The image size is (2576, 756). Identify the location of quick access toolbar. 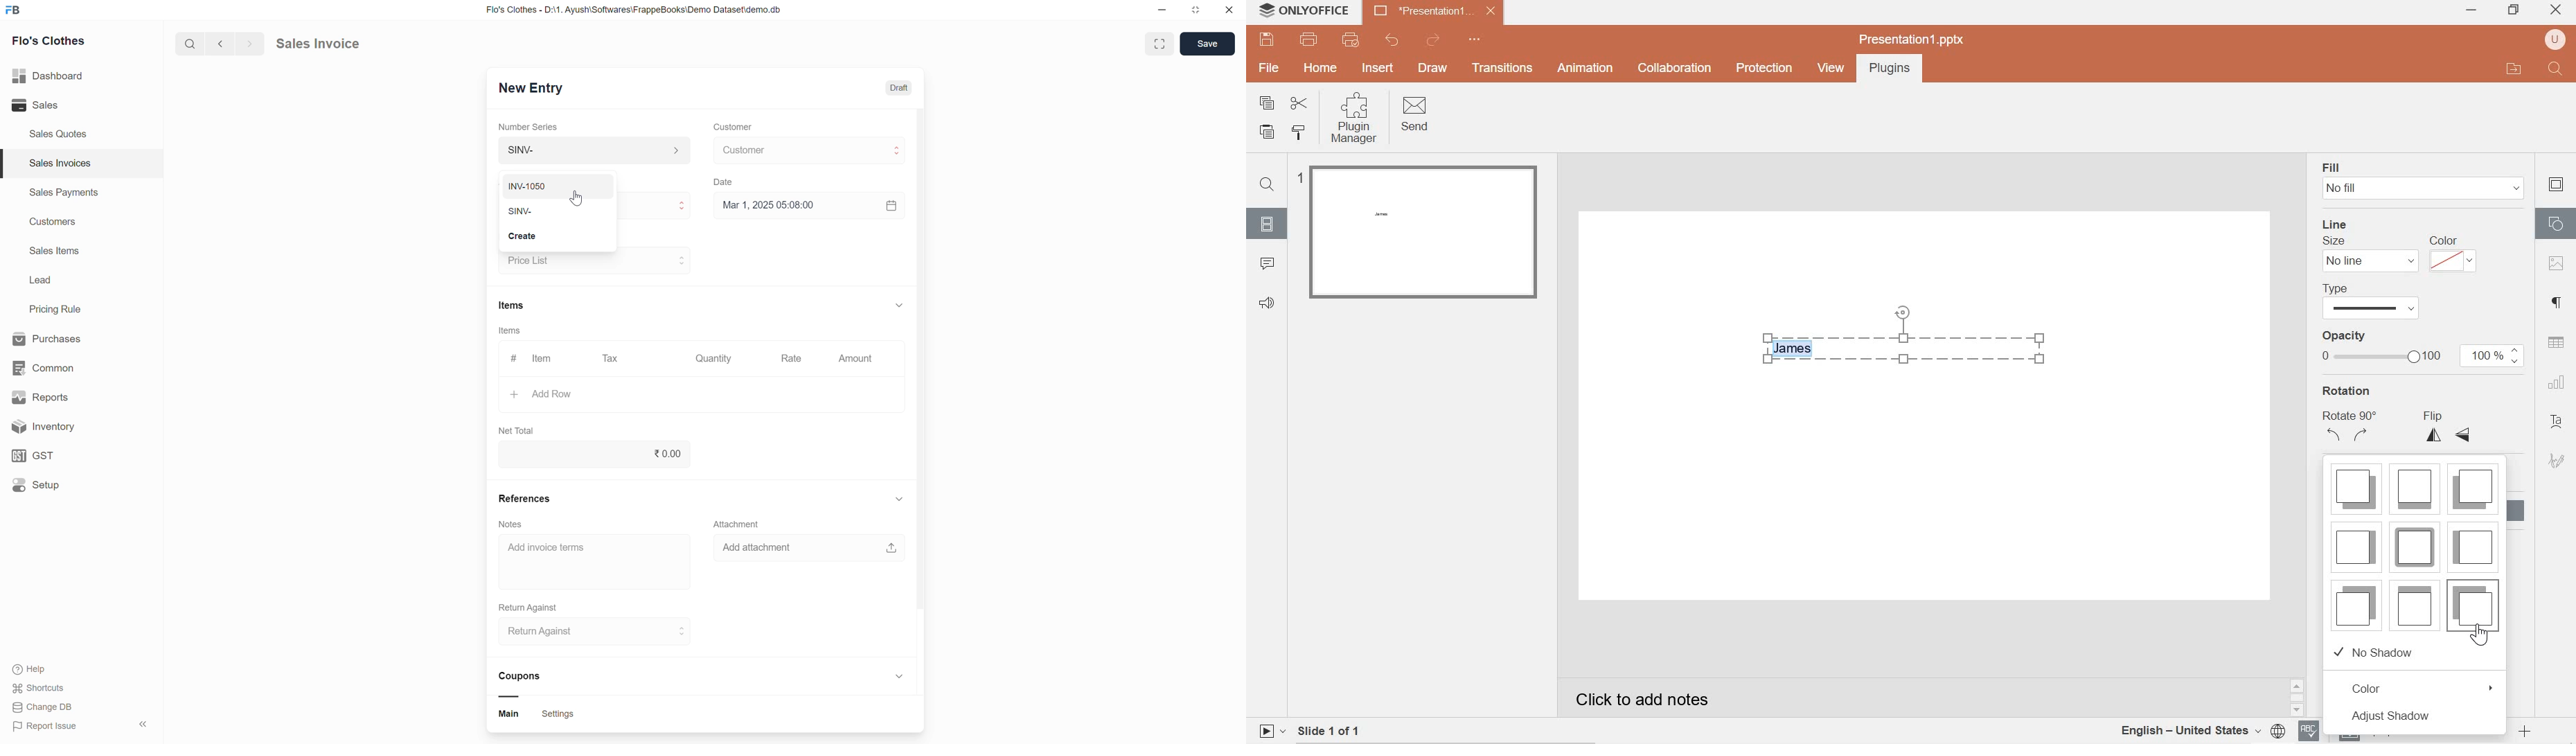
(1477, 39).